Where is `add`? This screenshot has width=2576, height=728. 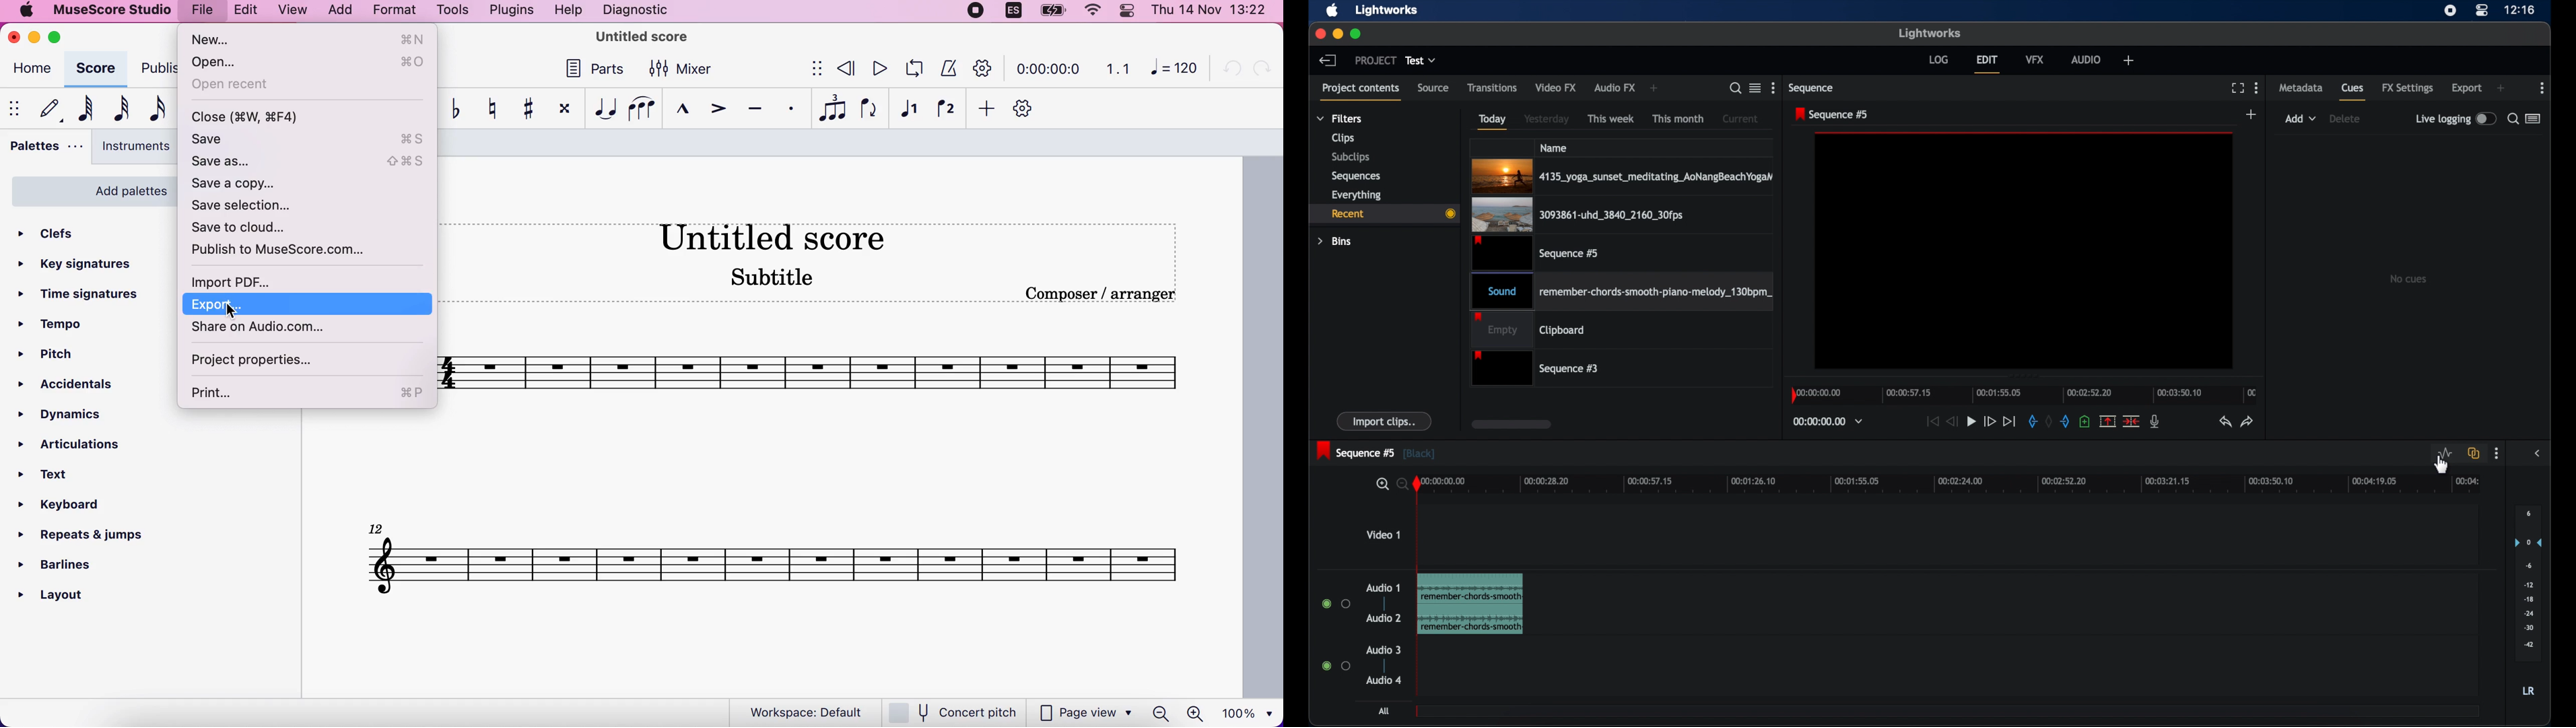
add is located at coordinates (2301, 118).